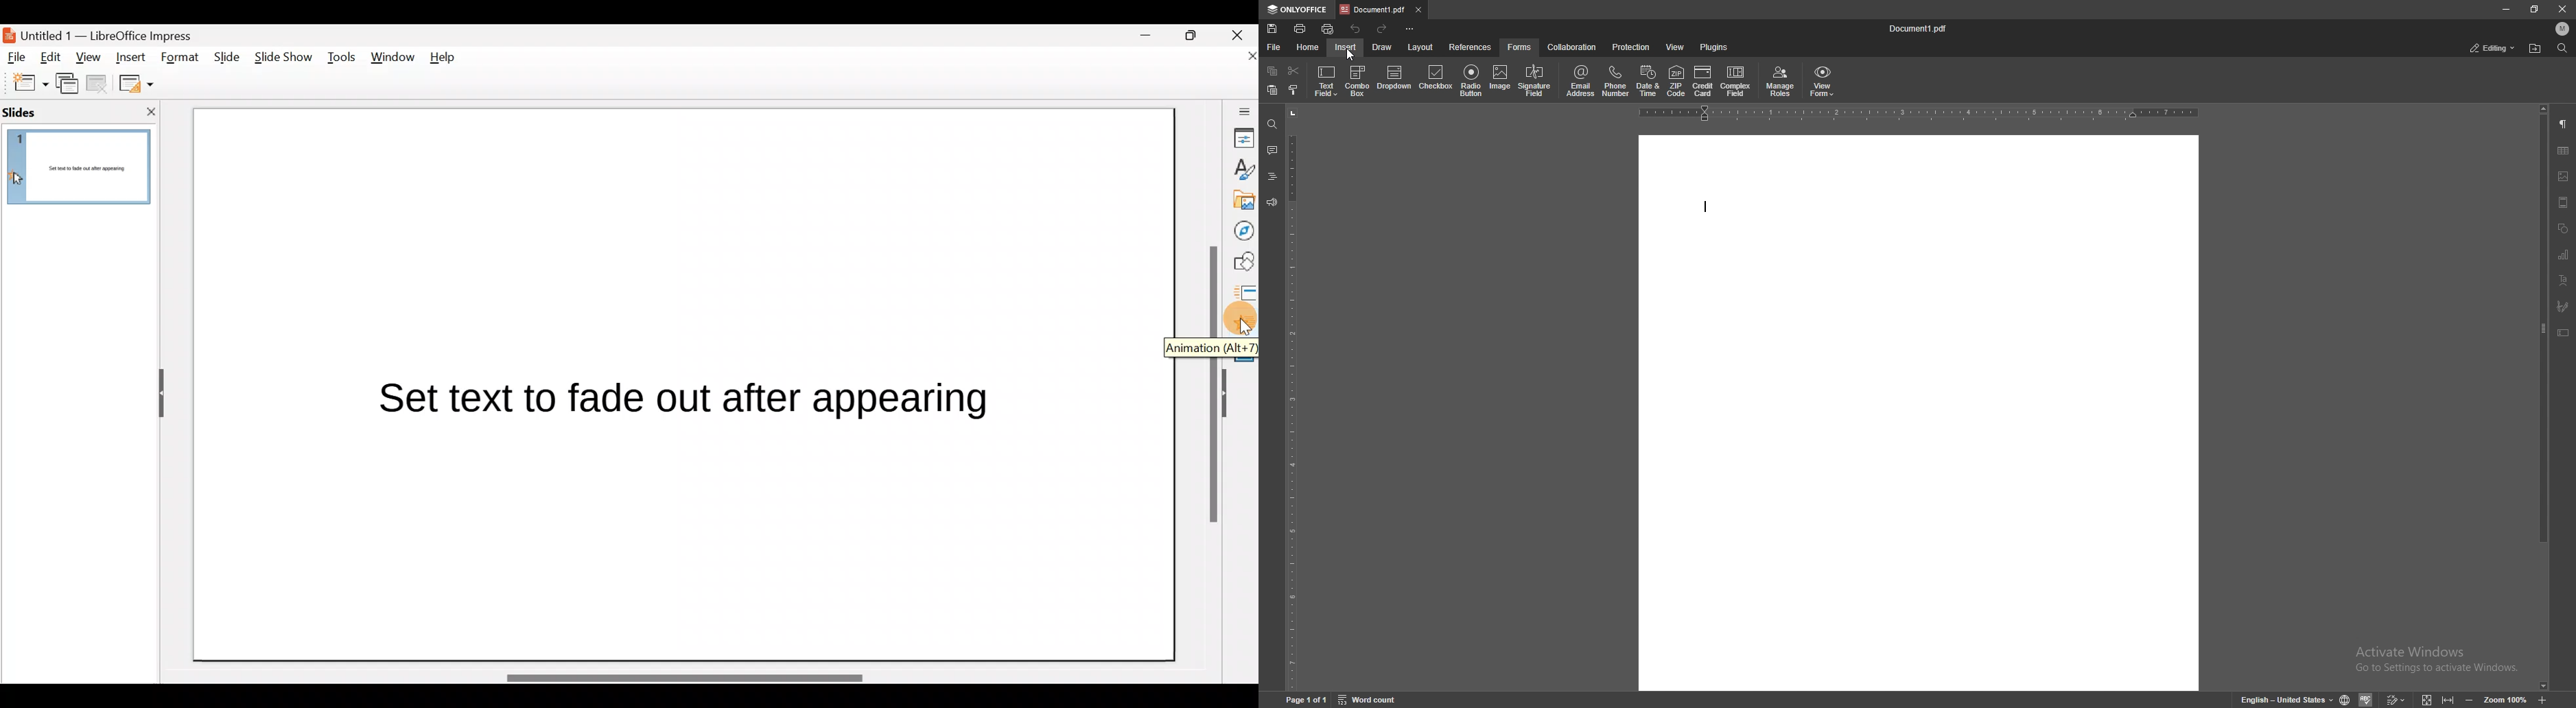 This screenshot has height=728, width=2576. I want to click on text field, so click(1326, 81).